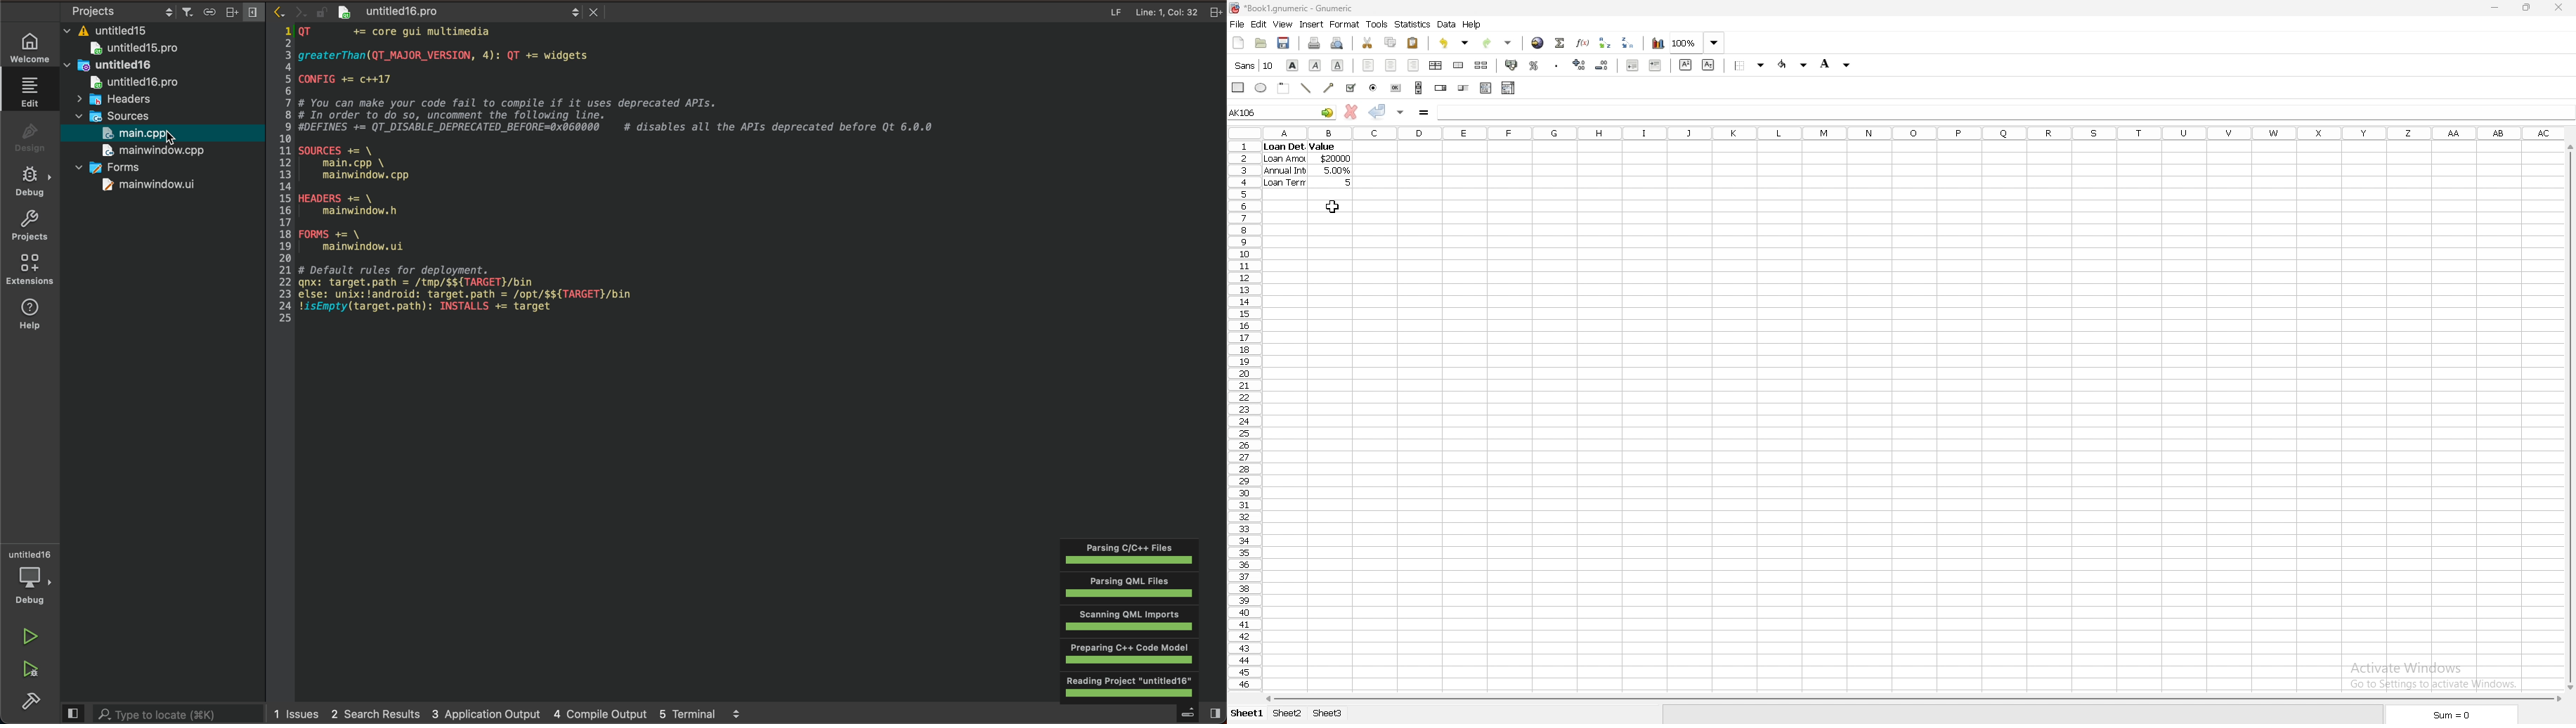  I want to click on close, so click(2558, 8).